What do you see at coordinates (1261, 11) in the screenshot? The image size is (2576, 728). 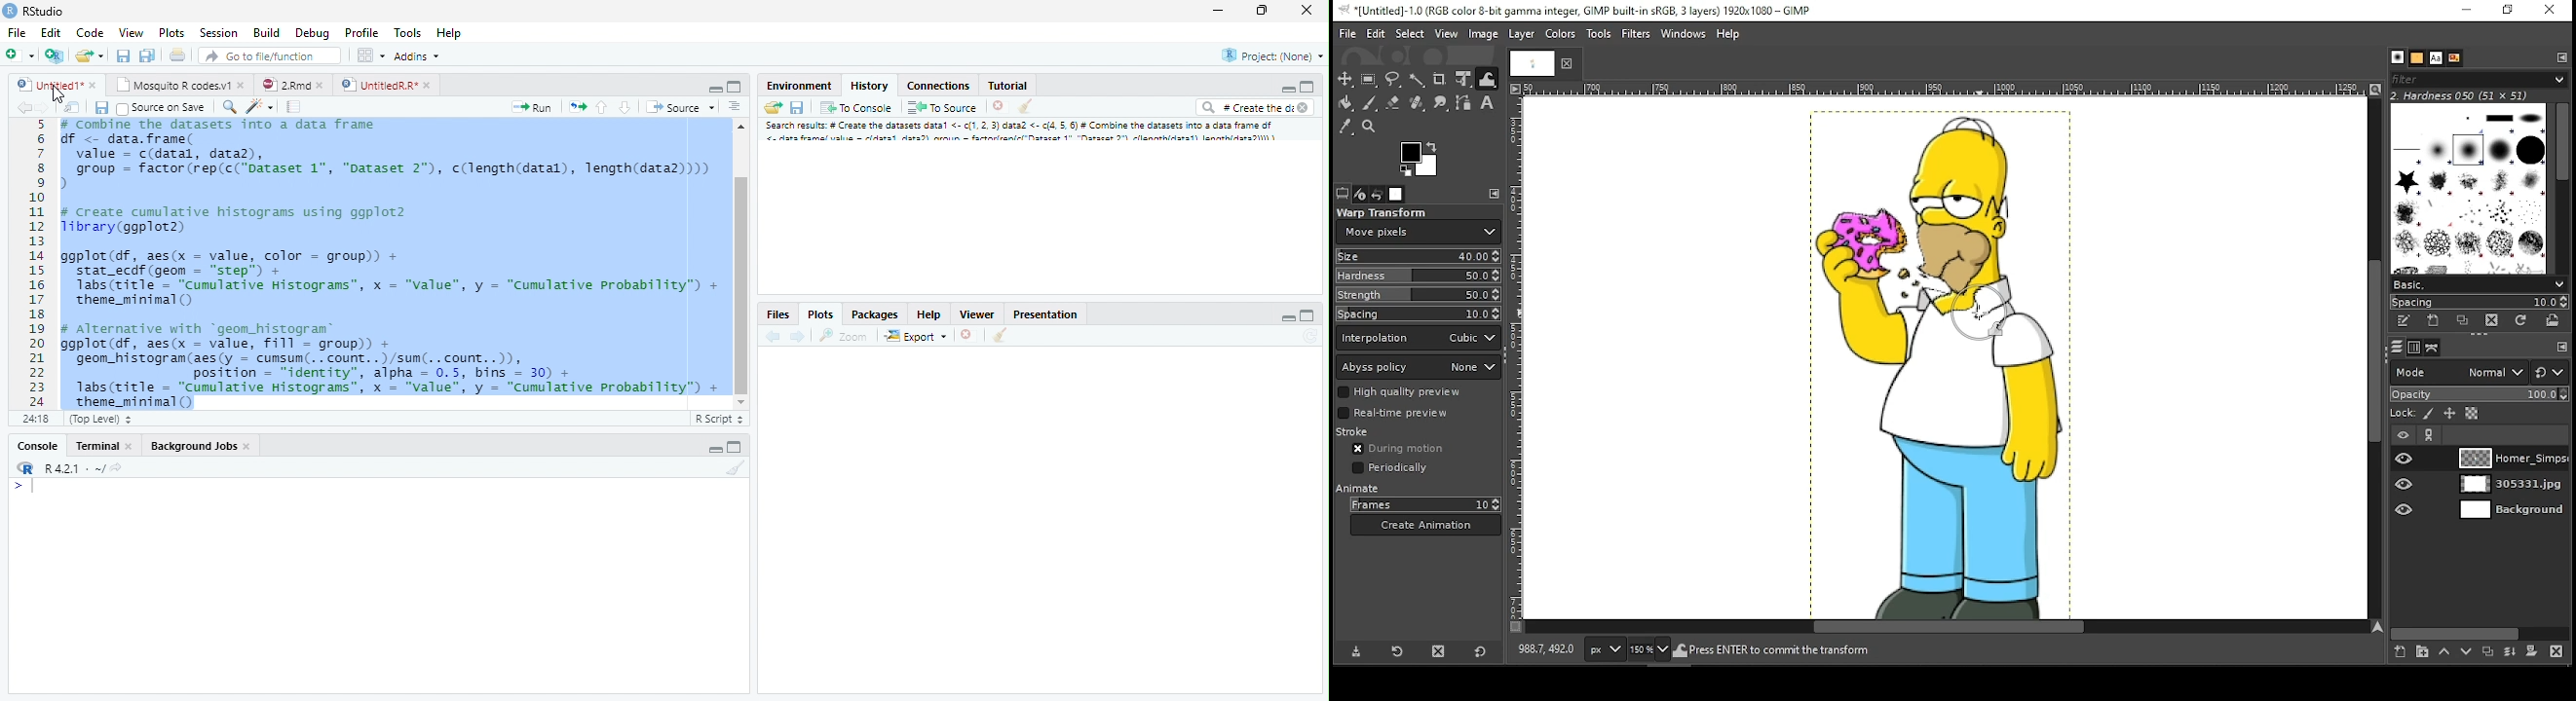 I see `Maximize` at bounding box center [1261, 11].